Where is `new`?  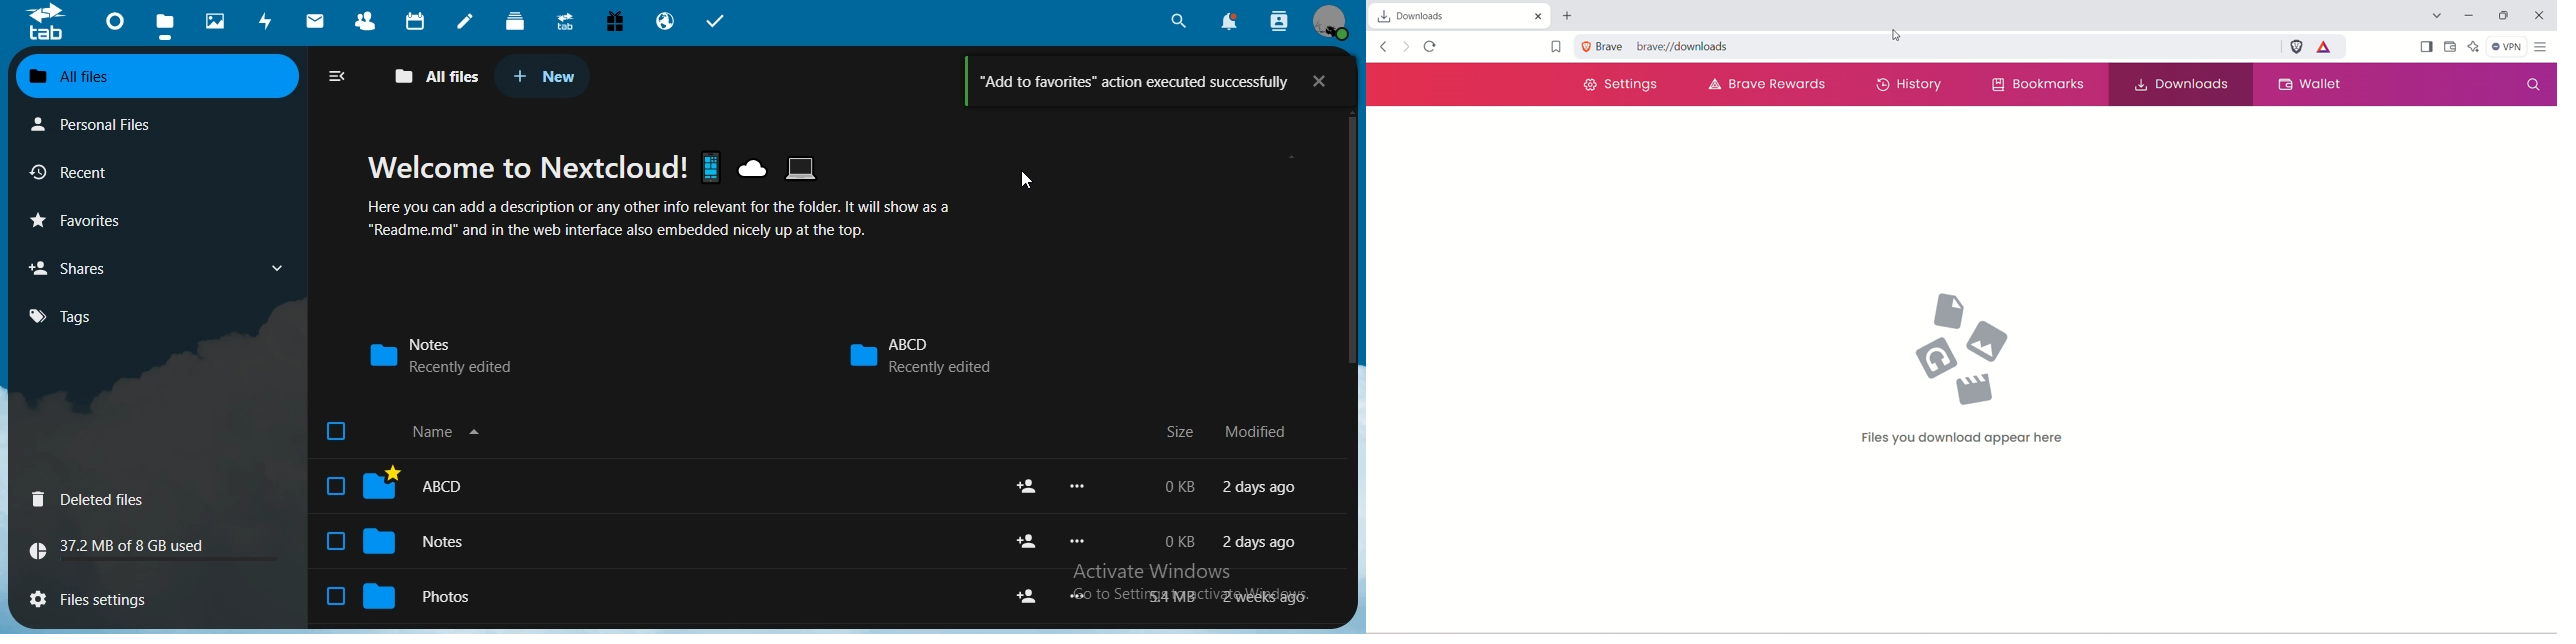 new is located at coordinates (540, 72).